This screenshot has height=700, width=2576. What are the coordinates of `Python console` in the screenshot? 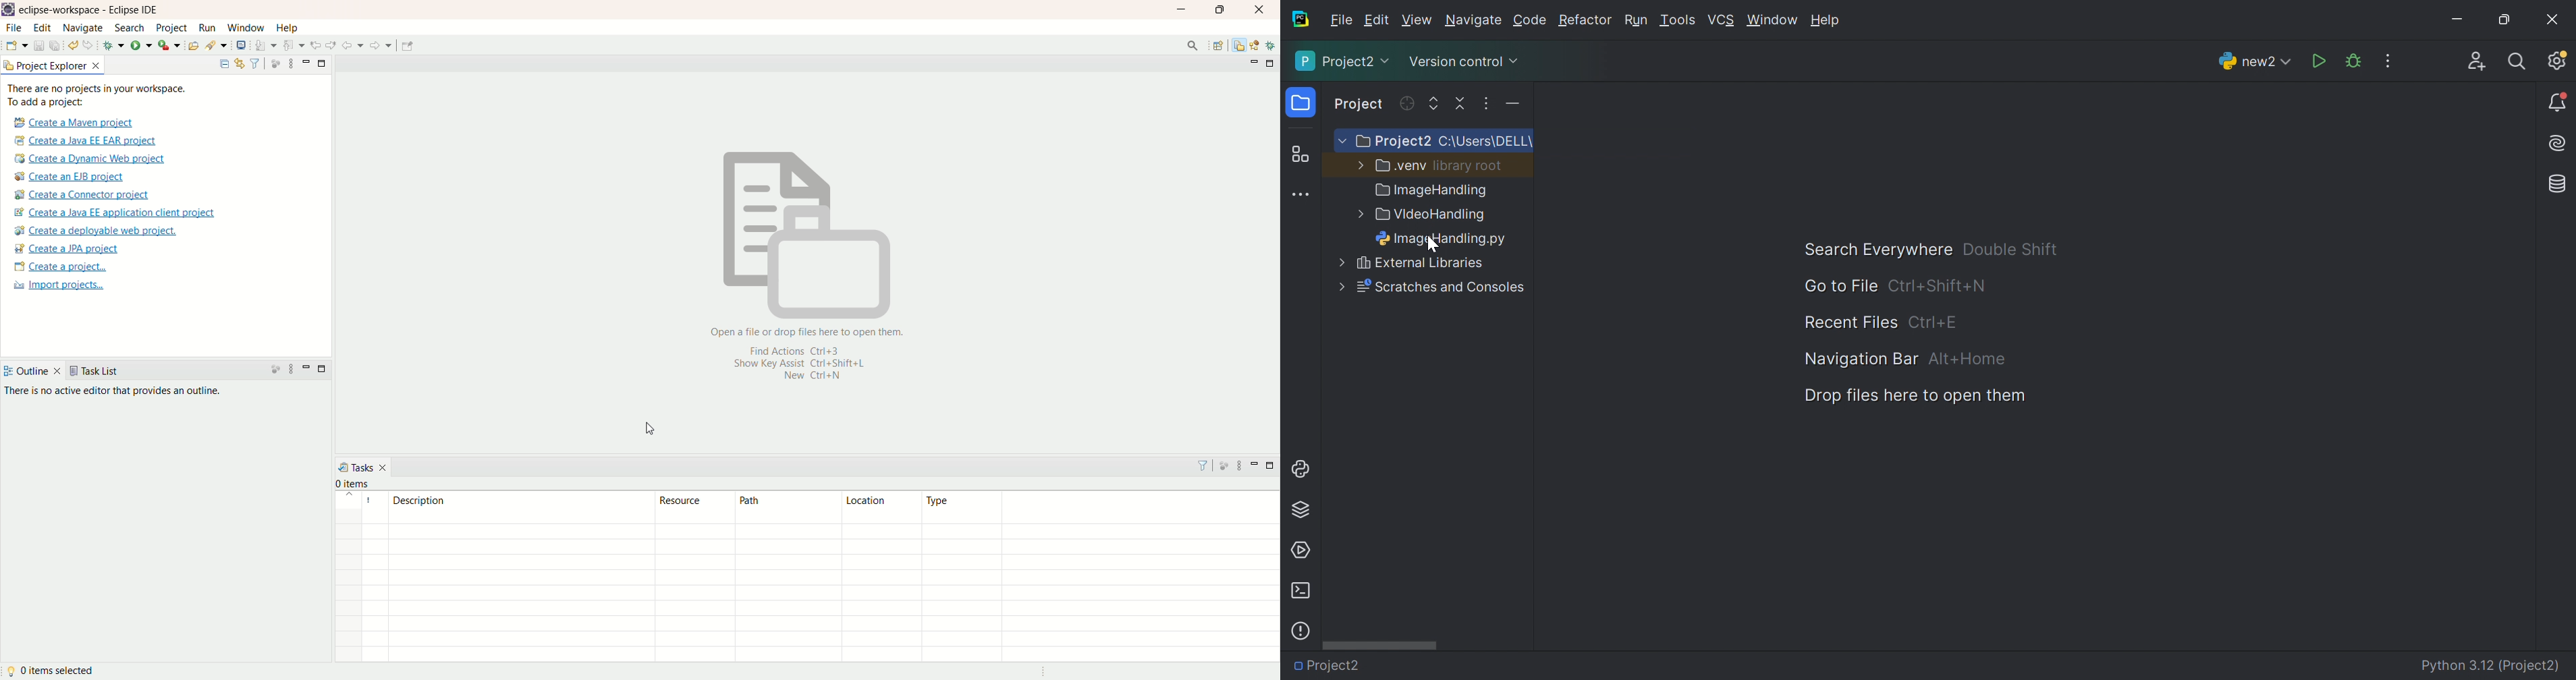 It's located at (1303, 469).